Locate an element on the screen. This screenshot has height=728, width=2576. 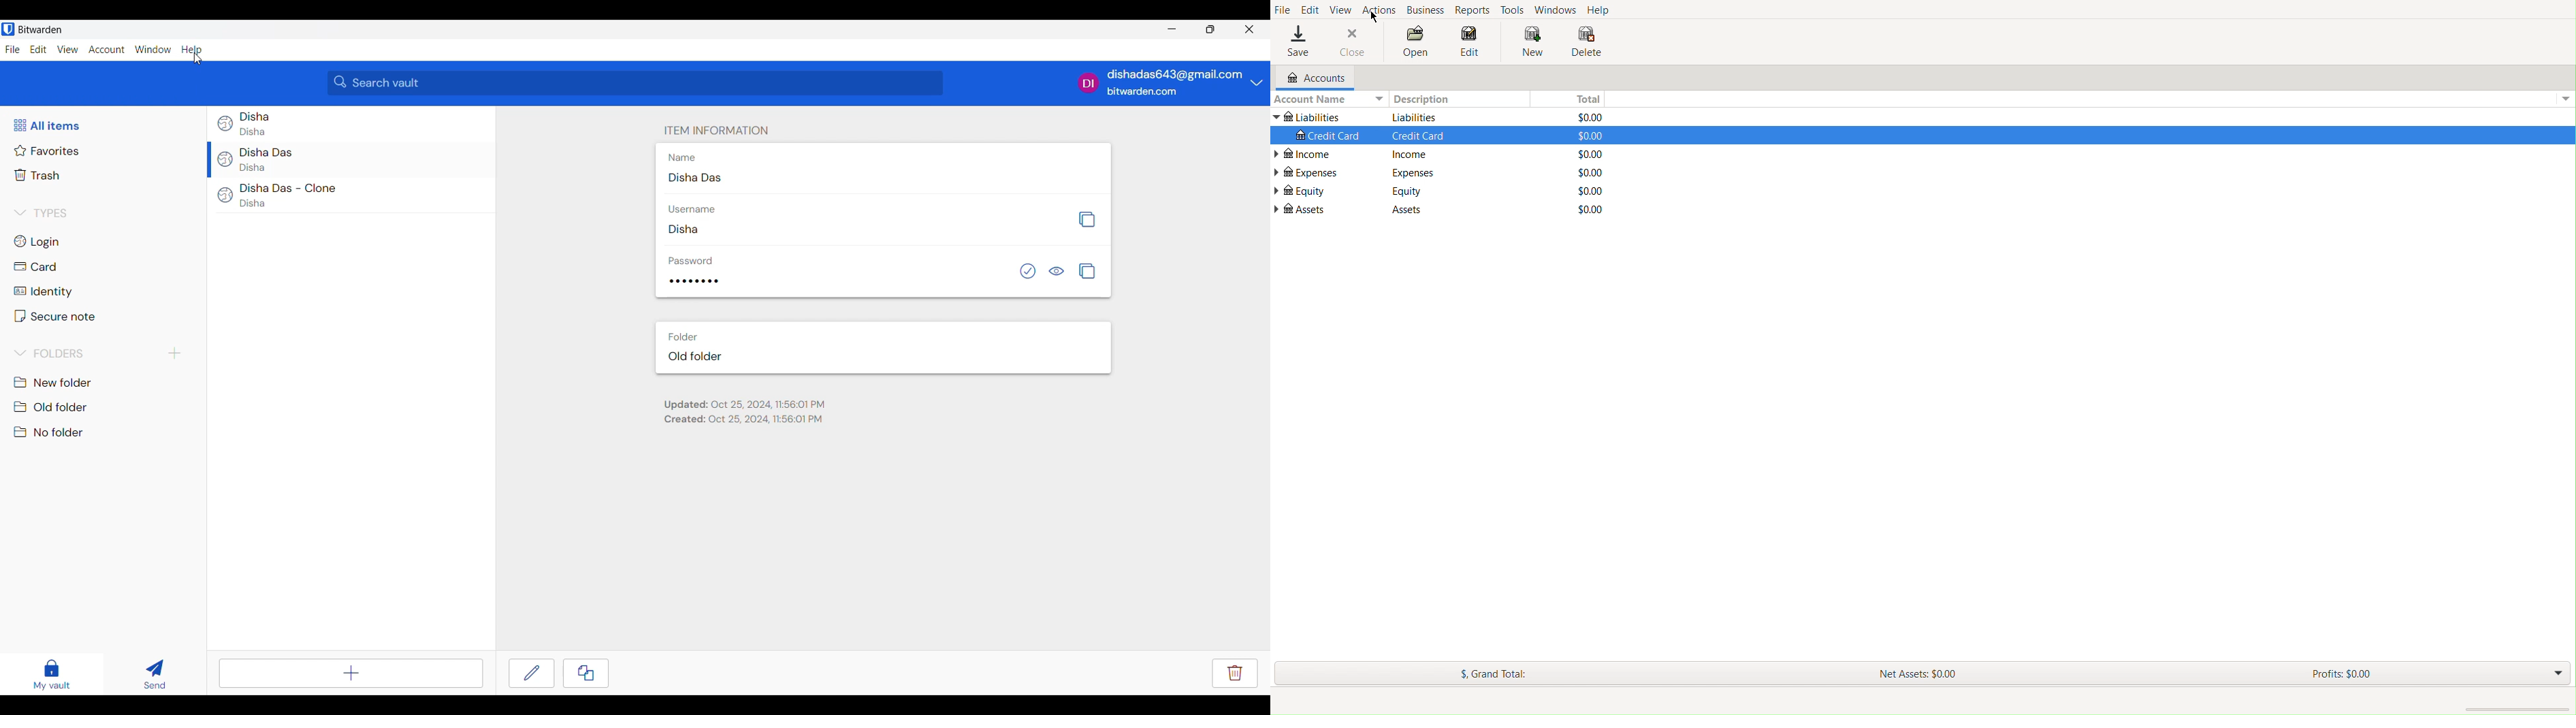
Collapse folders is located at coordinates (50, 353).